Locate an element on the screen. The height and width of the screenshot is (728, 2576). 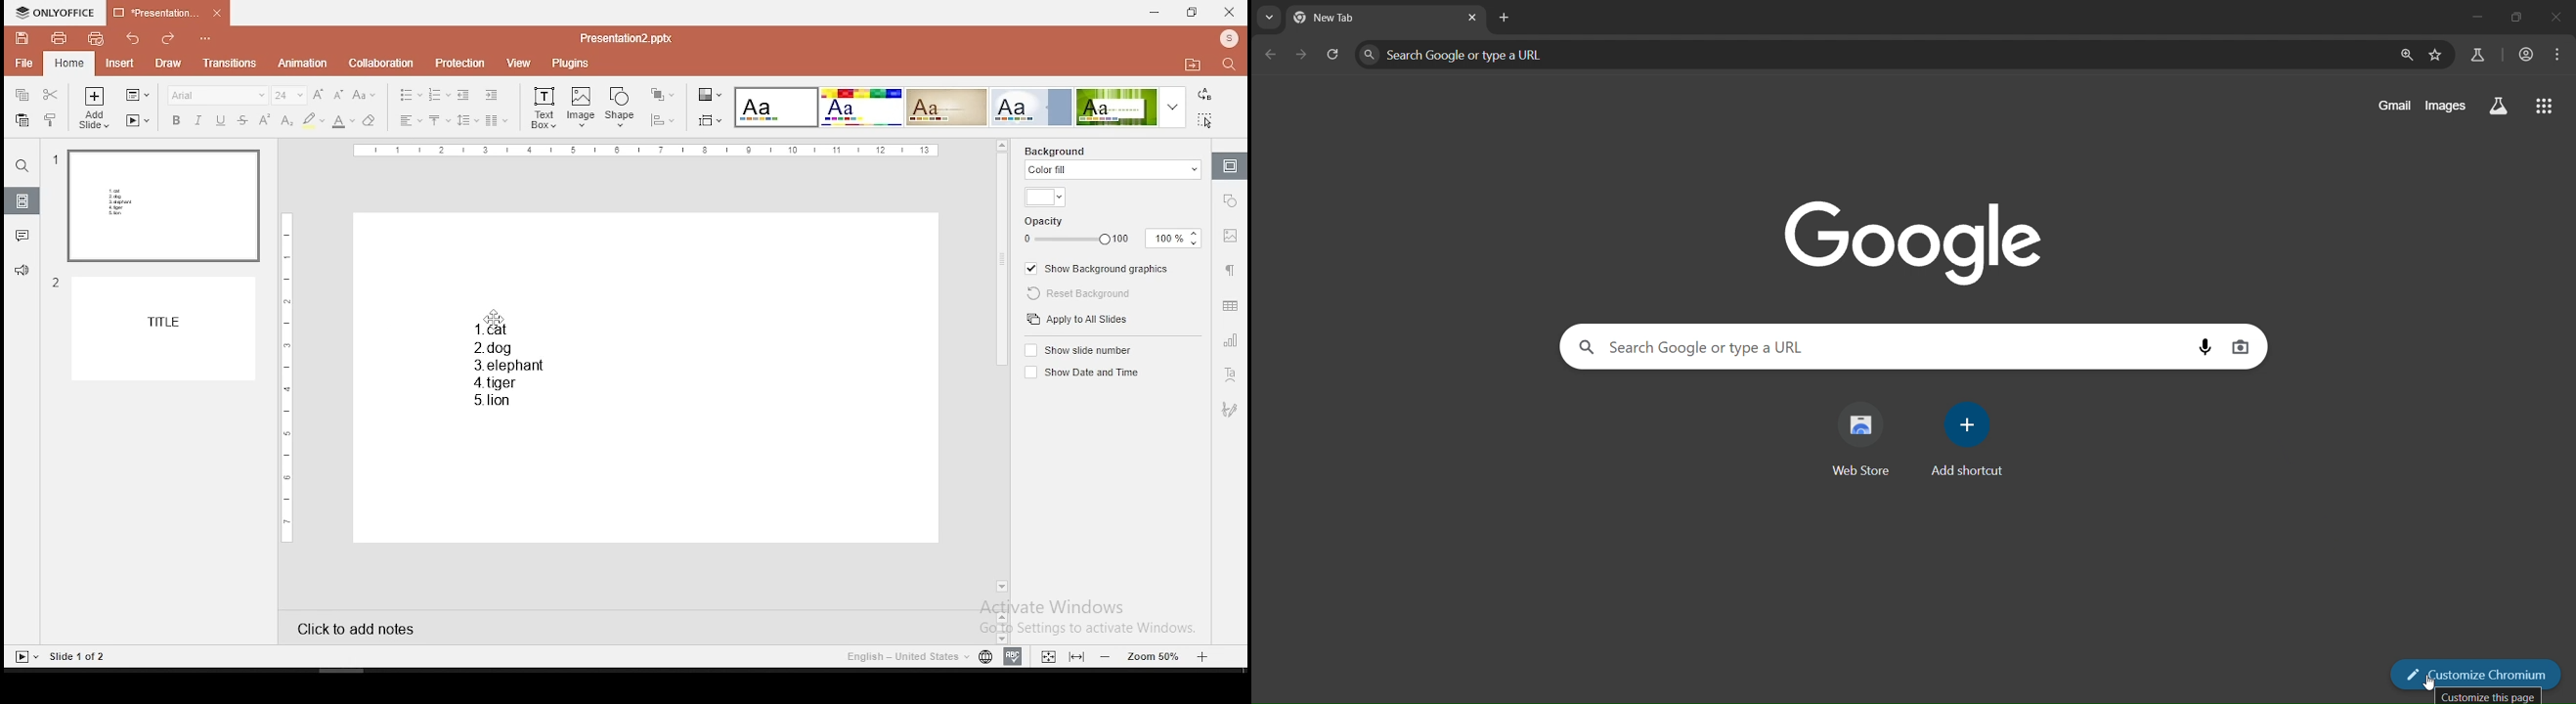
quick print is located at coordinates (95, 38).